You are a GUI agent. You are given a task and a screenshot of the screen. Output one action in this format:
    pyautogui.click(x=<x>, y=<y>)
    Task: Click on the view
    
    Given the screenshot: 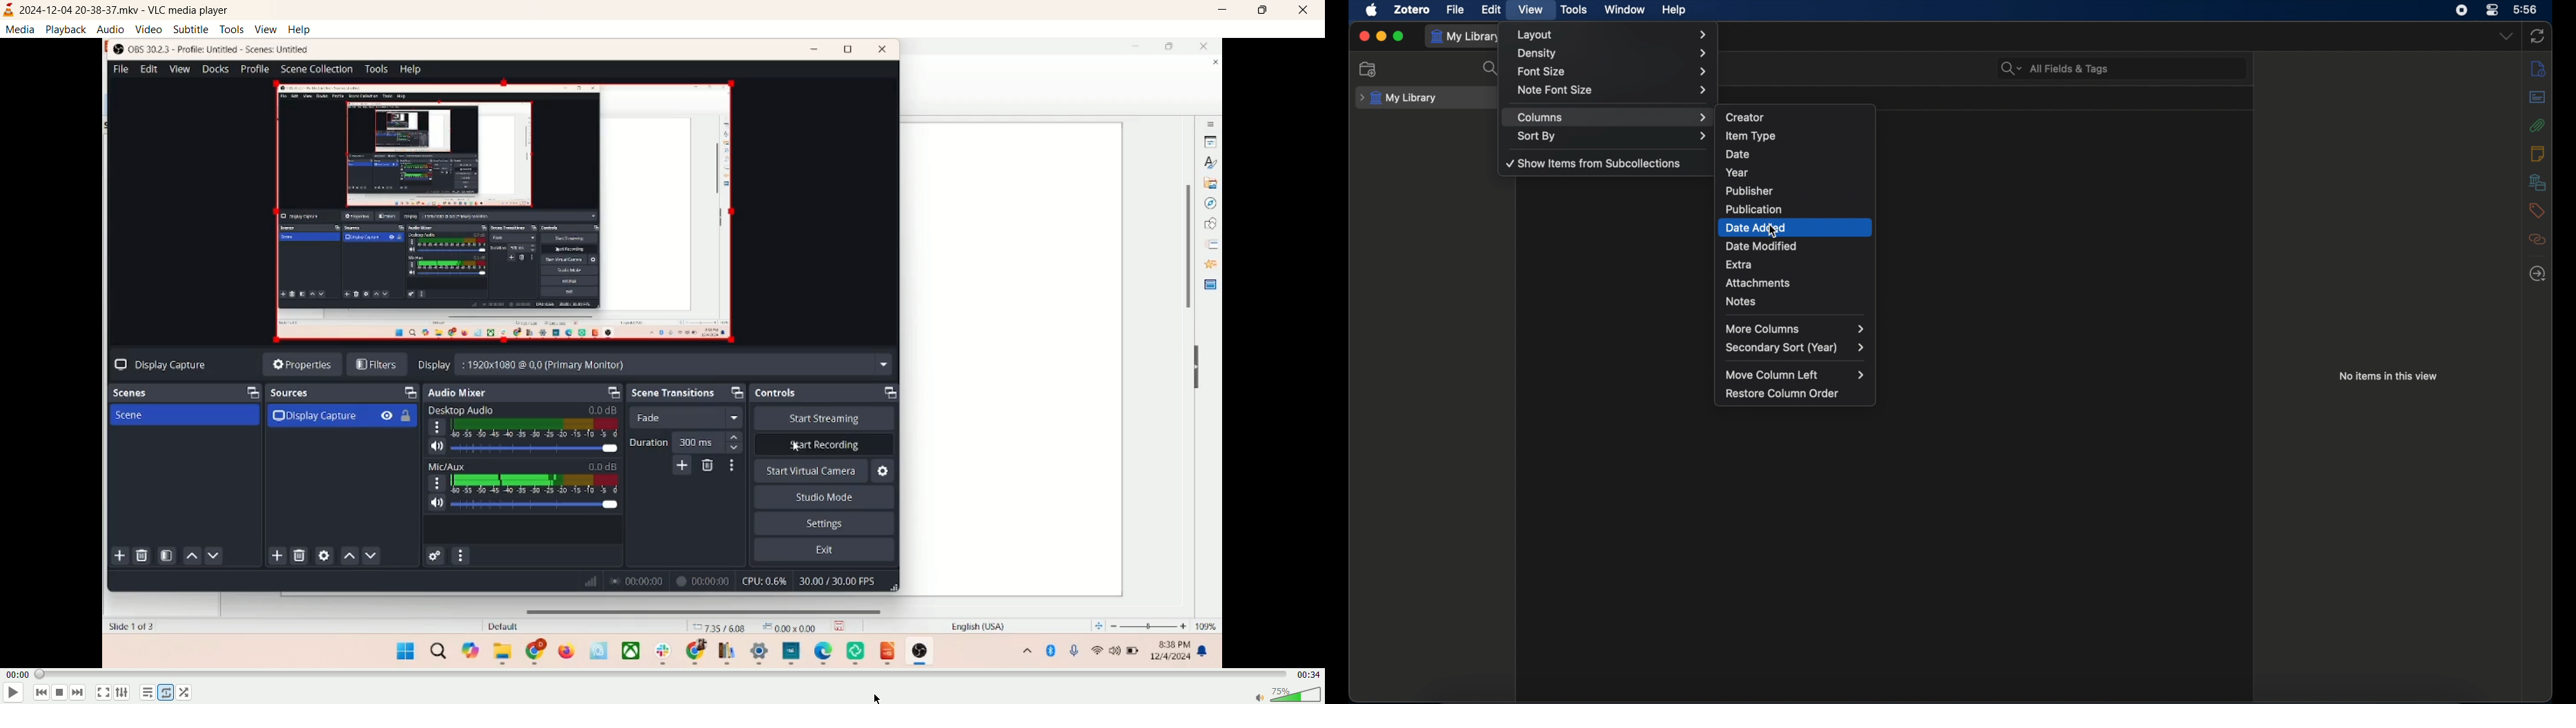 What is the action you would take?
    pyautogui.click(x=1532, y=9)
    